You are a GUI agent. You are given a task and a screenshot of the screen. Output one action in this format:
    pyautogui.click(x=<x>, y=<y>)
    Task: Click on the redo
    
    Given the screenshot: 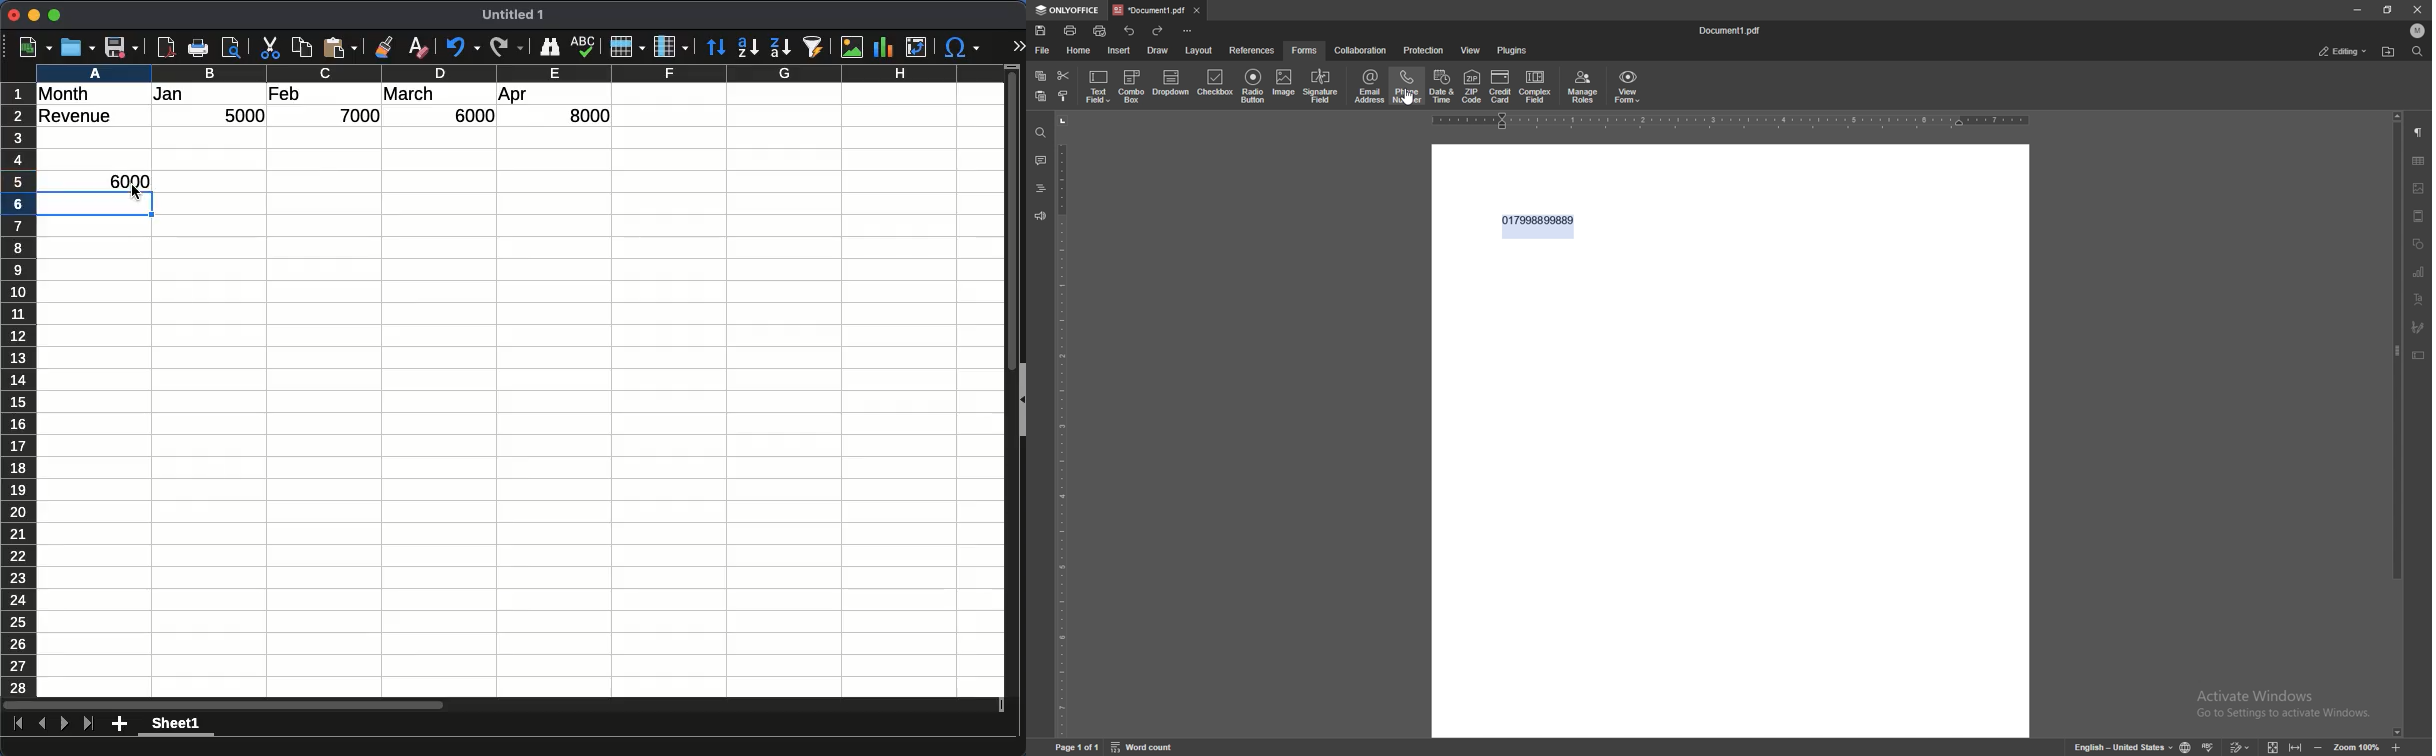 What is the action you would take?
    pyautogui.click(x=507, y=47)
    